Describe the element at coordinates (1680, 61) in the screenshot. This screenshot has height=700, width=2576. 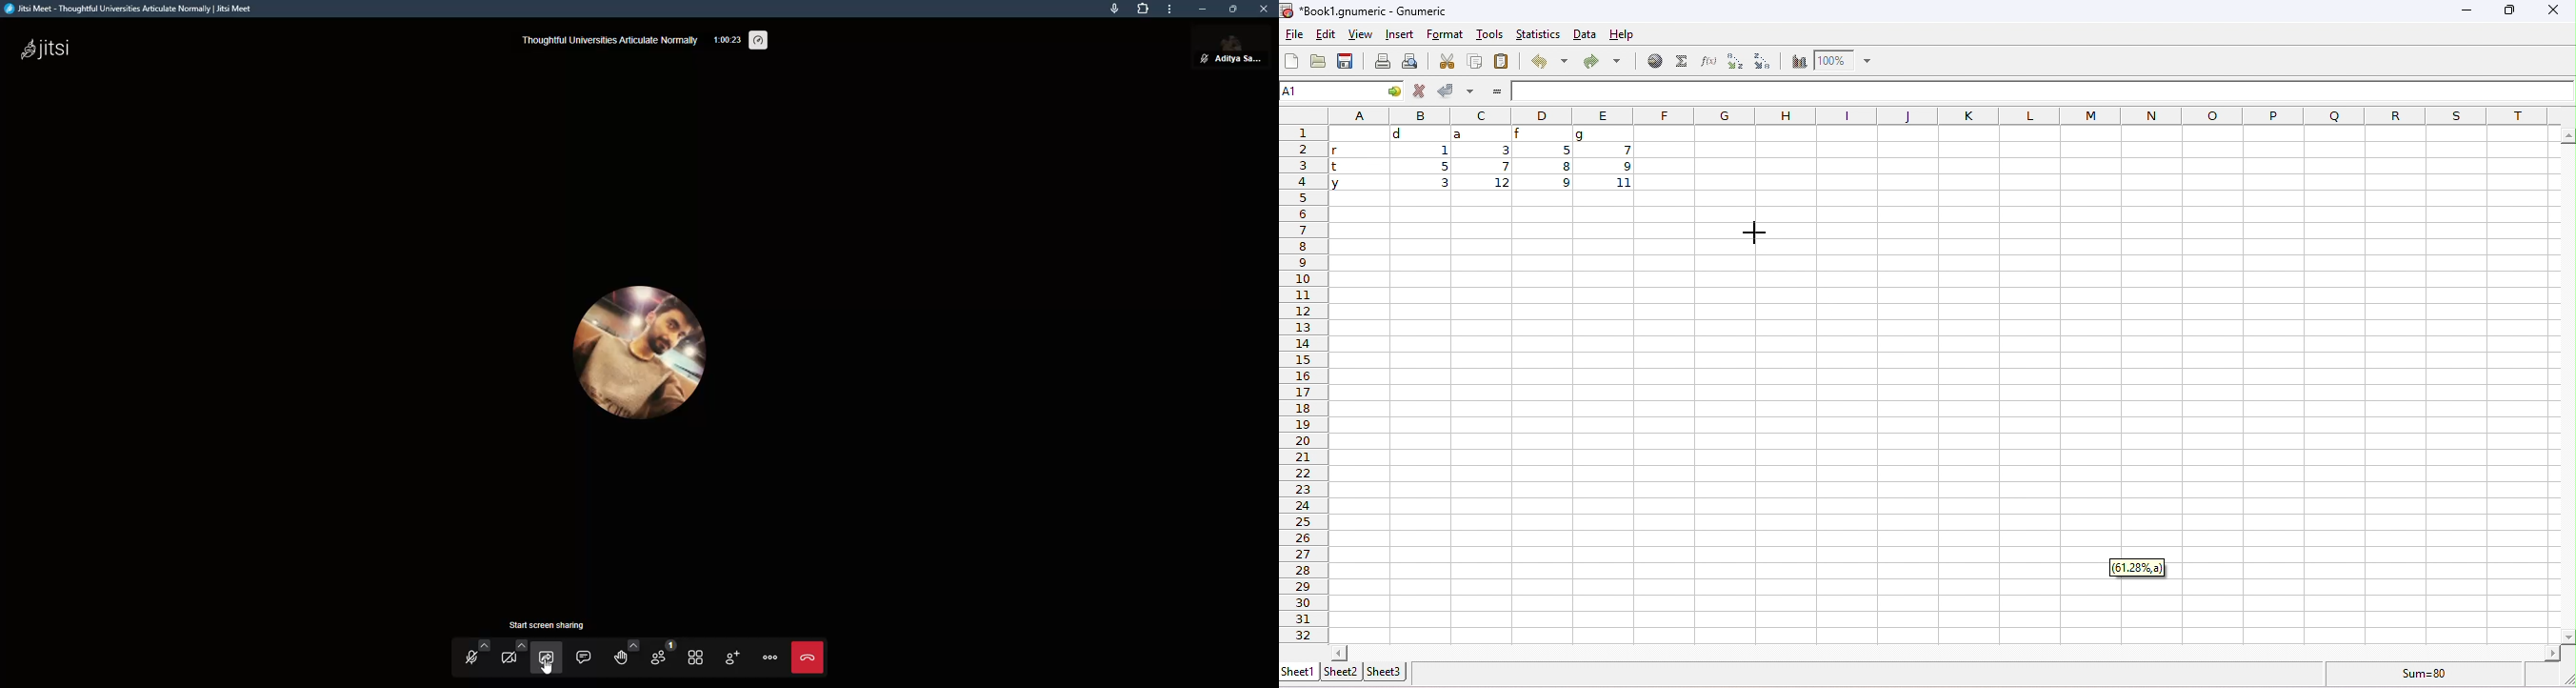
I see `select function` at that location.